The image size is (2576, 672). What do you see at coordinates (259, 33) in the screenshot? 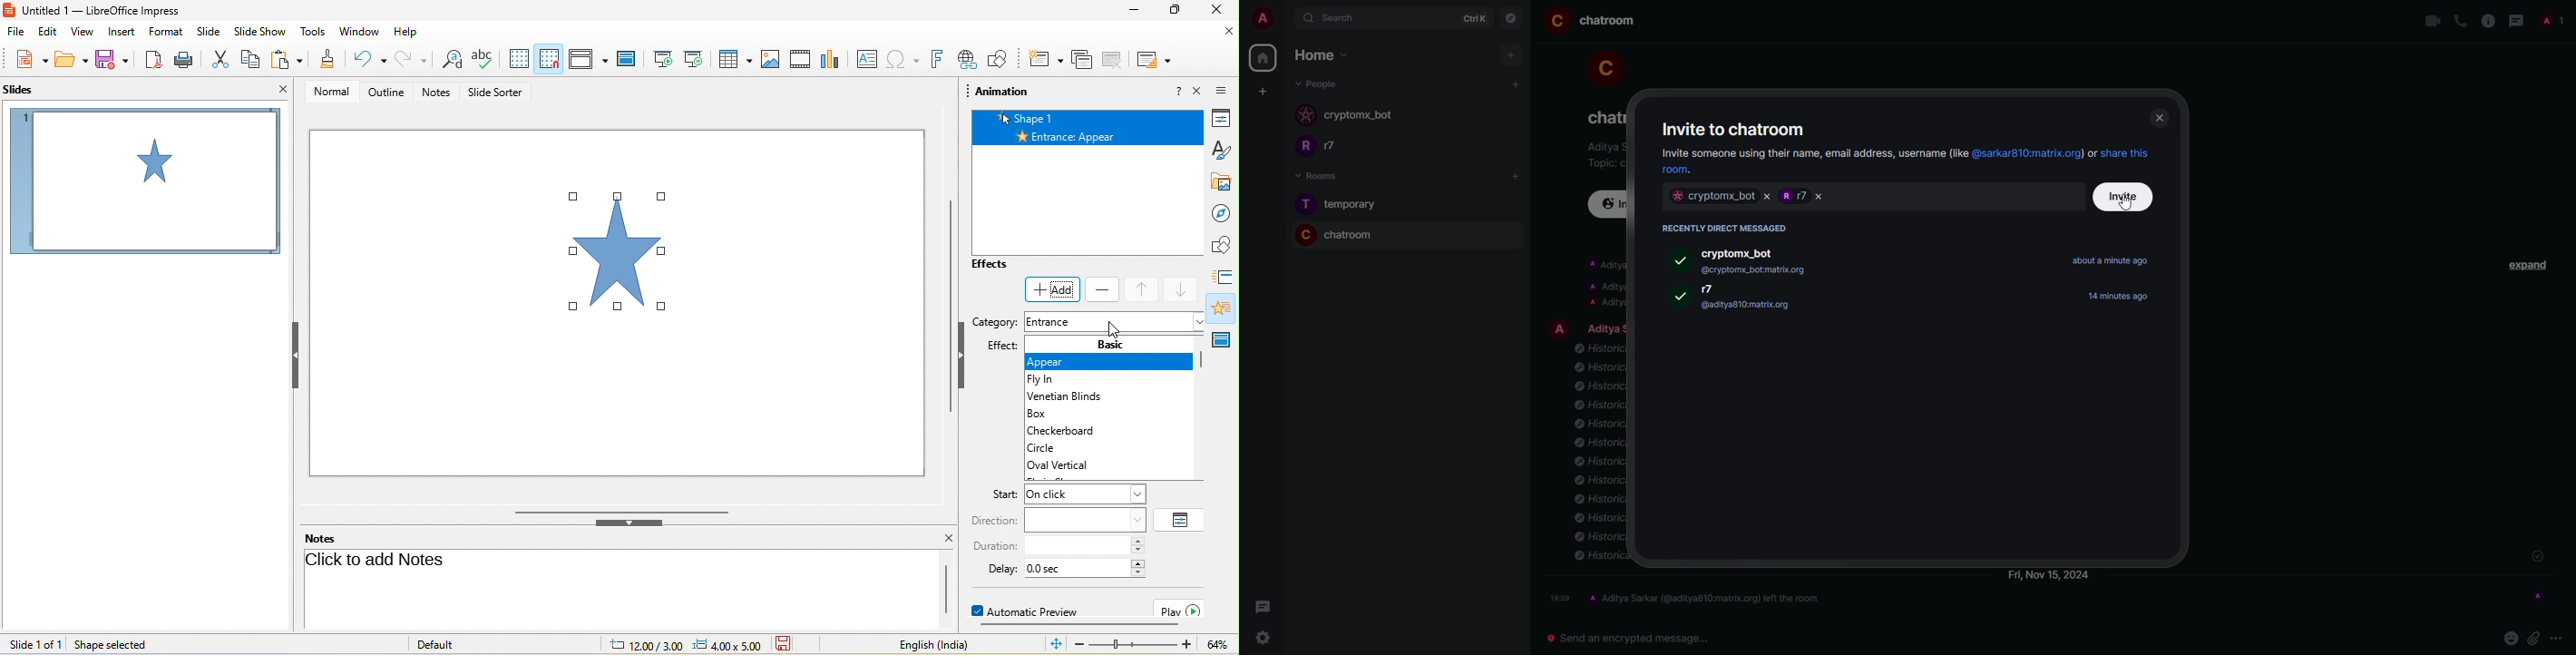
I see `slideshow` at bounding box center [259, 33].